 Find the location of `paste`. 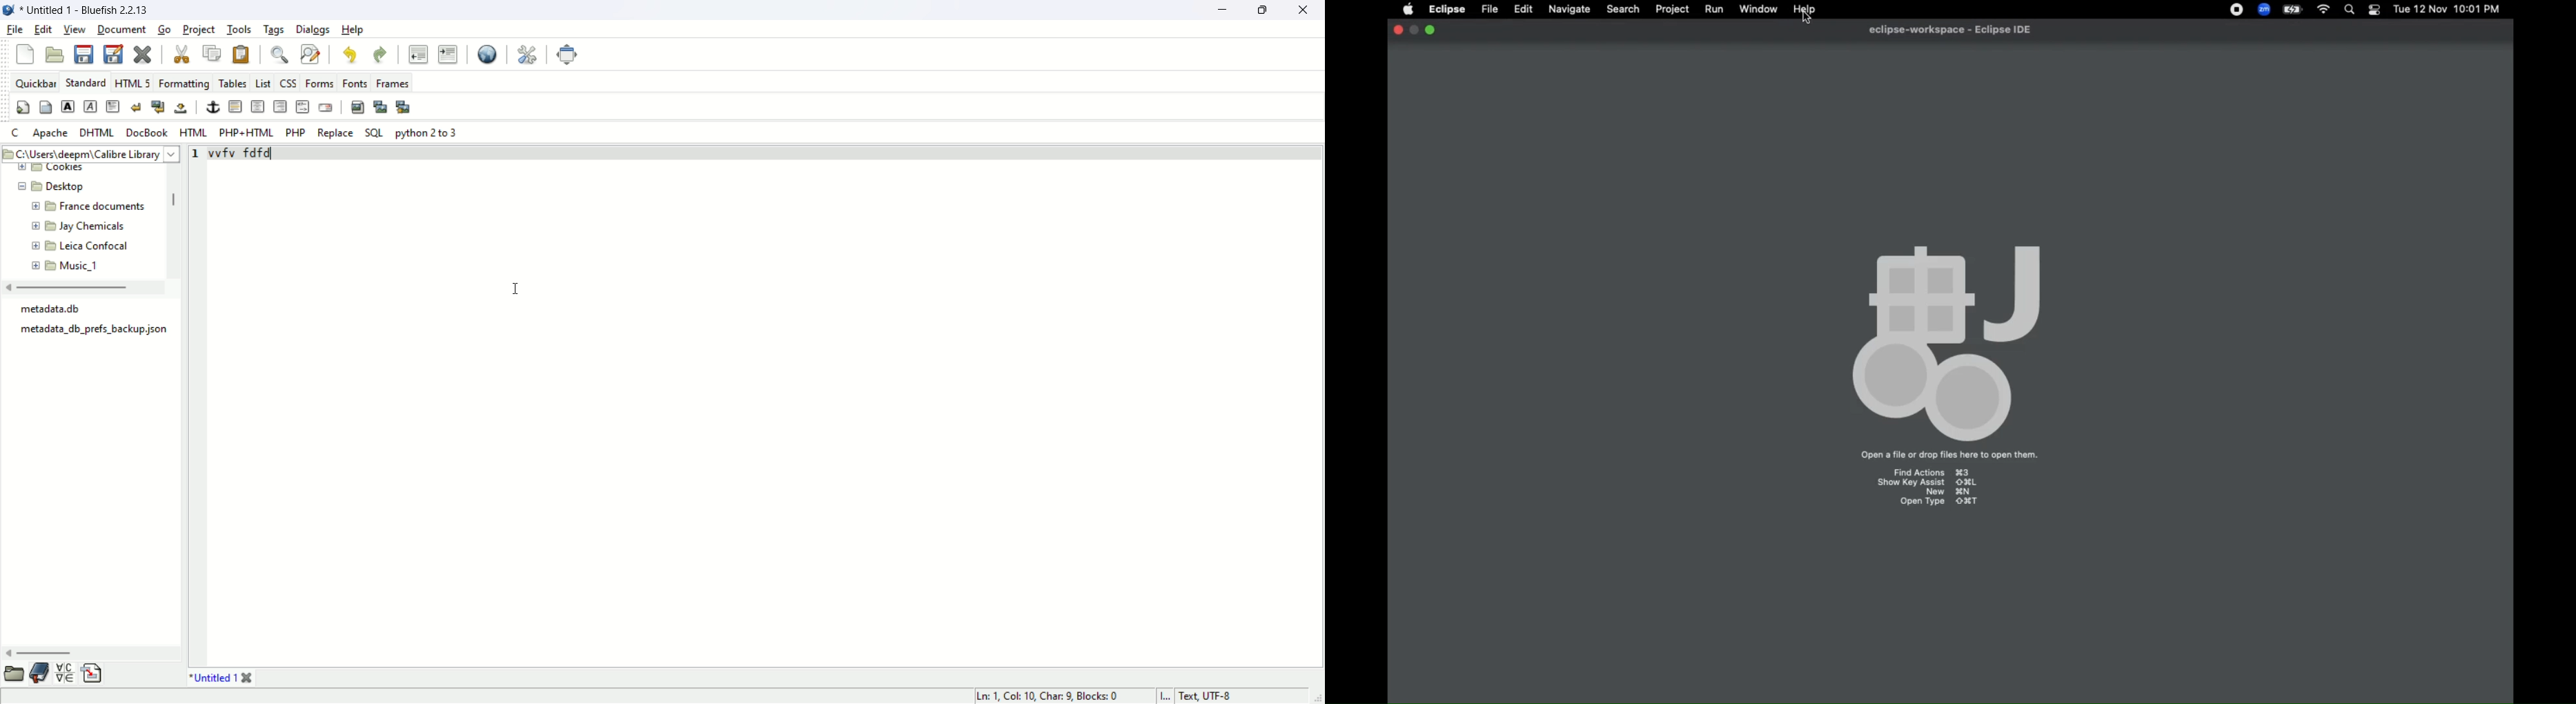

paste is located at coordinates (244, 54).